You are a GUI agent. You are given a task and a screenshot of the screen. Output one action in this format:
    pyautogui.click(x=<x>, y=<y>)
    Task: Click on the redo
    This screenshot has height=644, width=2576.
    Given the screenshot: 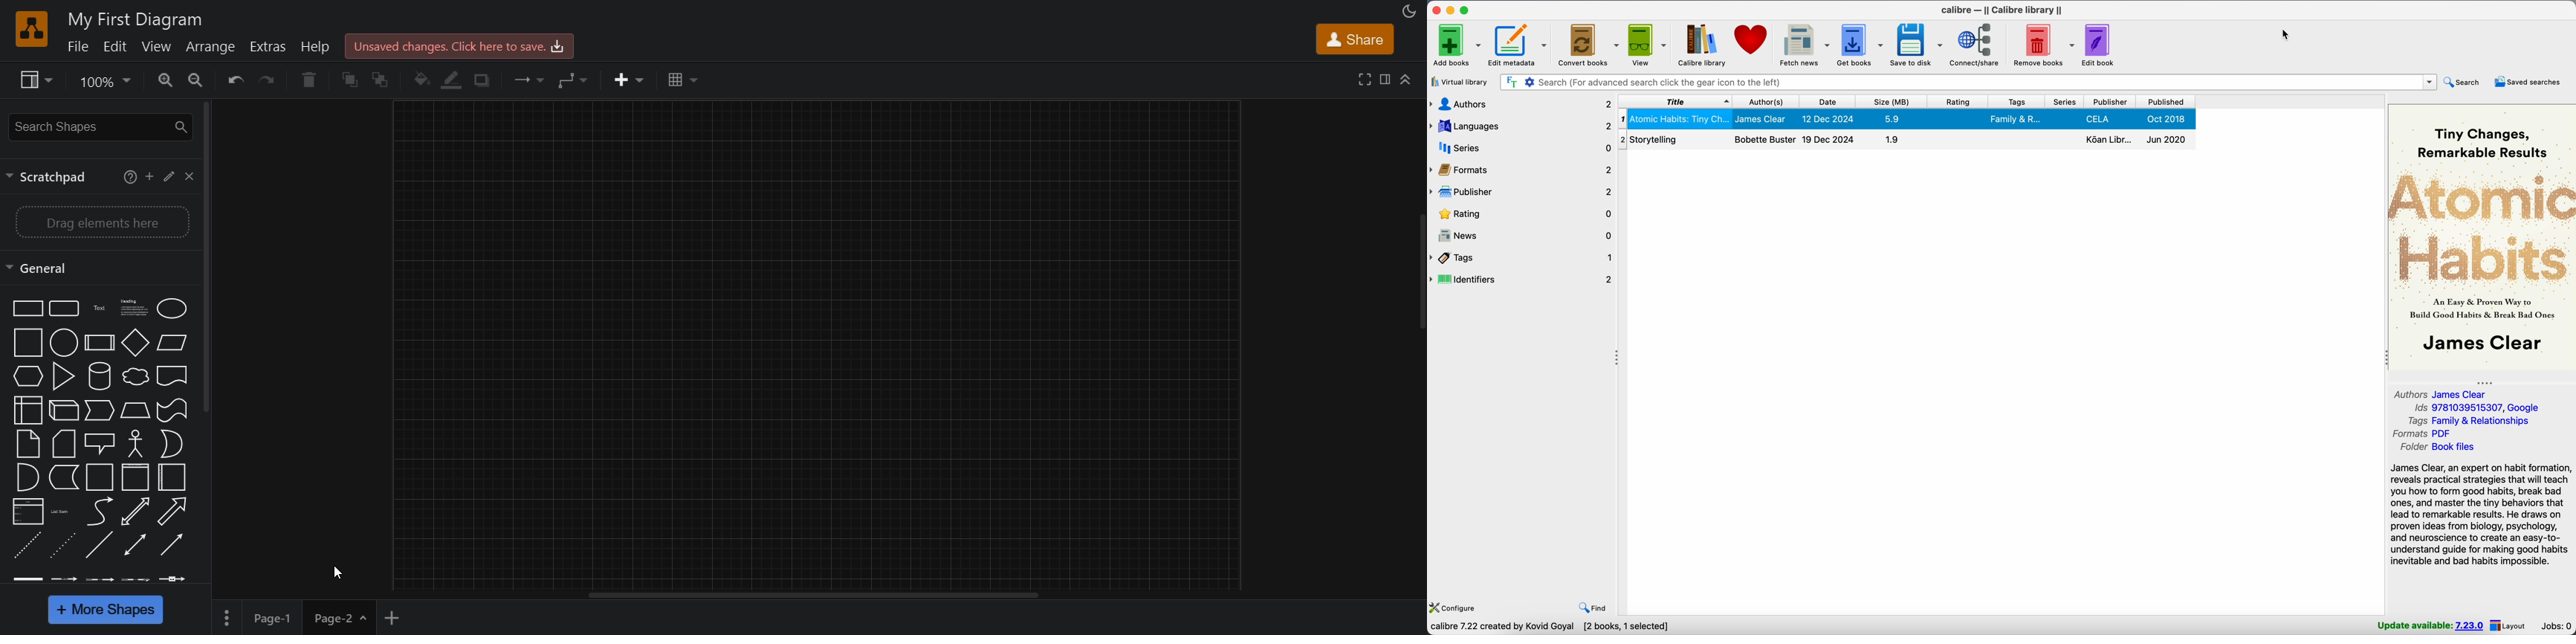 What is the action you would take?
    pyautogui.click(x=273, y=80)
    